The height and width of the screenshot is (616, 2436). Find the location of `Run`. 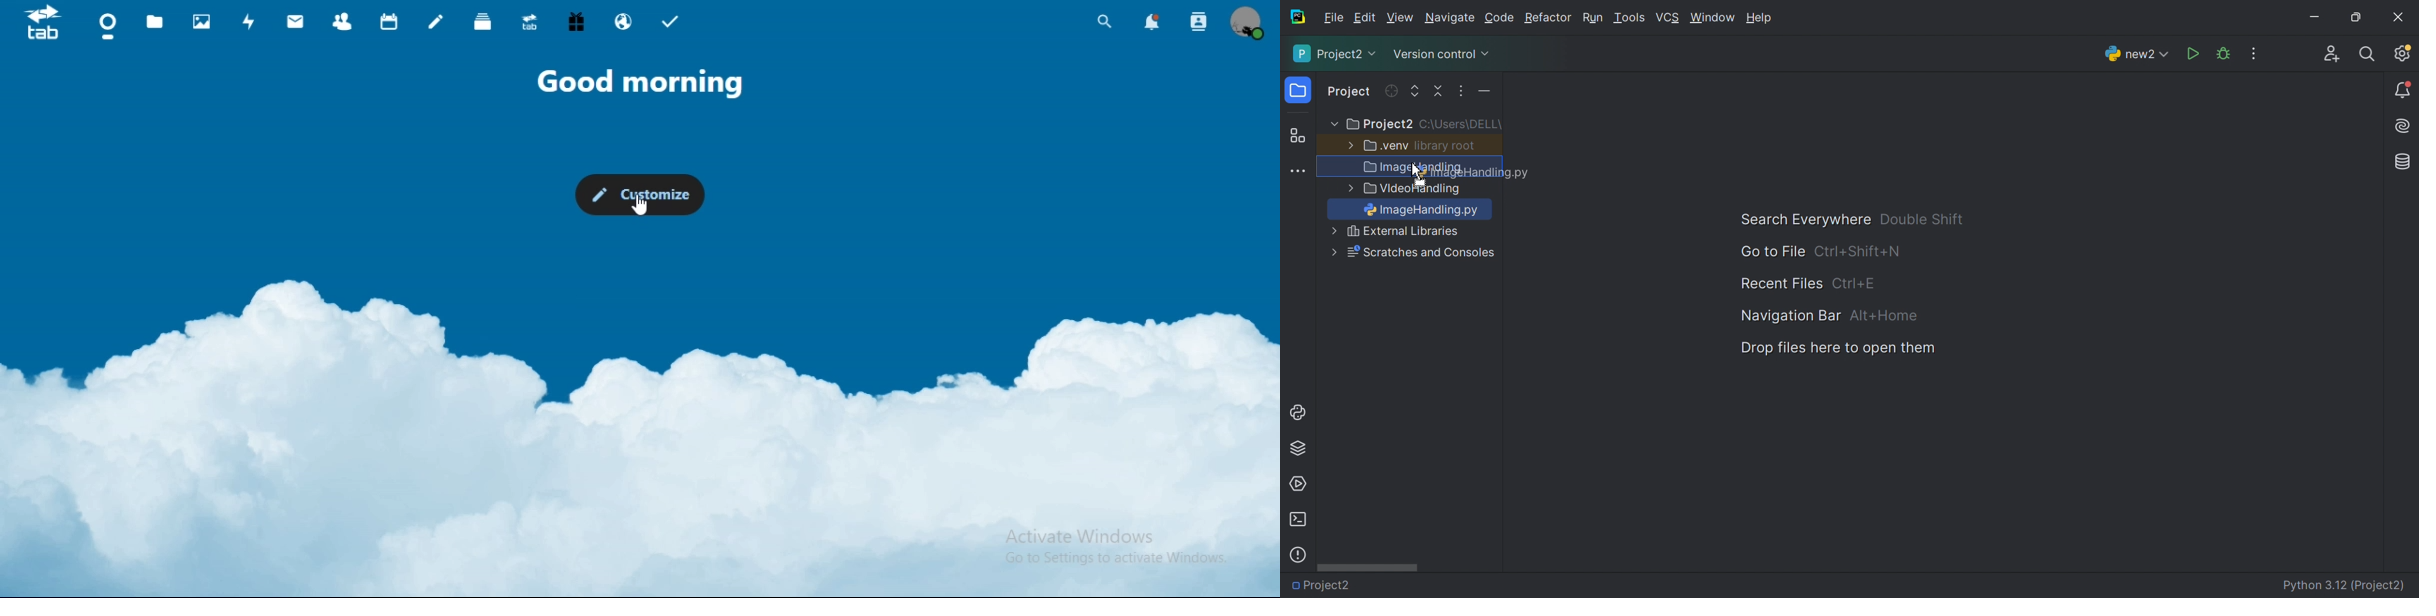

Run is located at coordinates (1593, 19).